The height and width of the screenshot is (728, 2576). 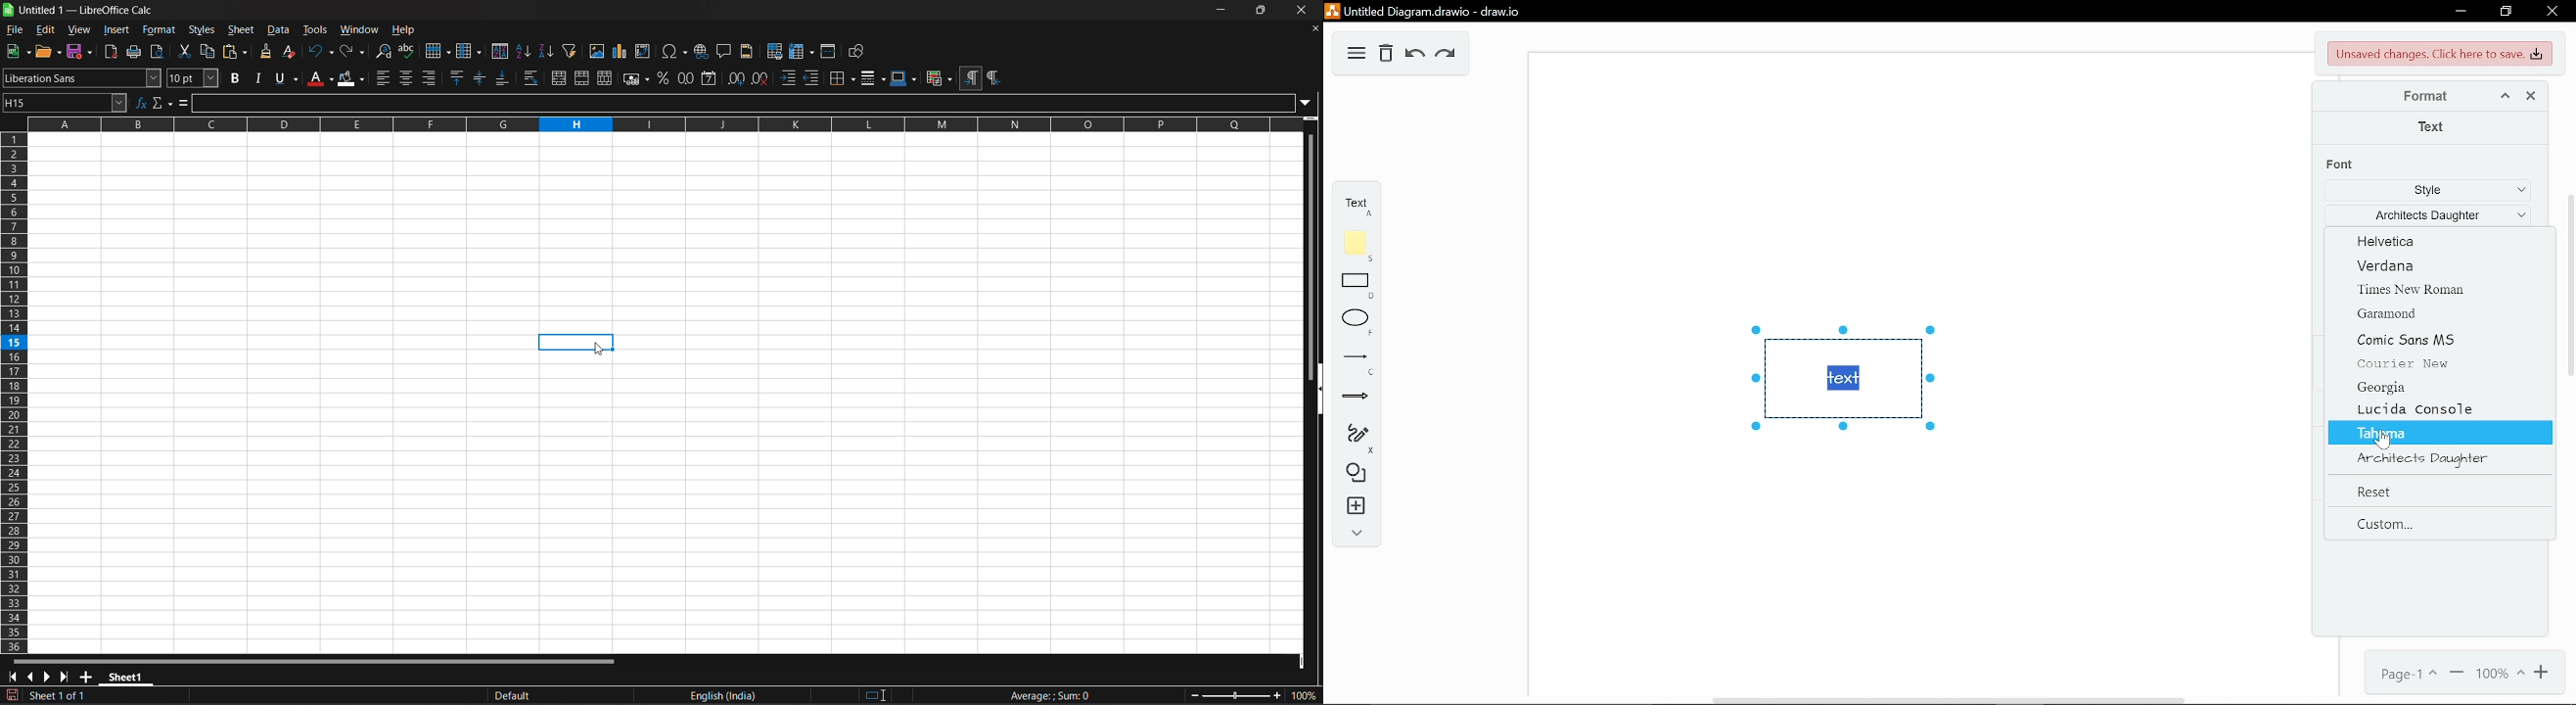 What do you see at coordinates (2432, 127) in the screenshot?
I see `text` at bounding box center [2432, 127].